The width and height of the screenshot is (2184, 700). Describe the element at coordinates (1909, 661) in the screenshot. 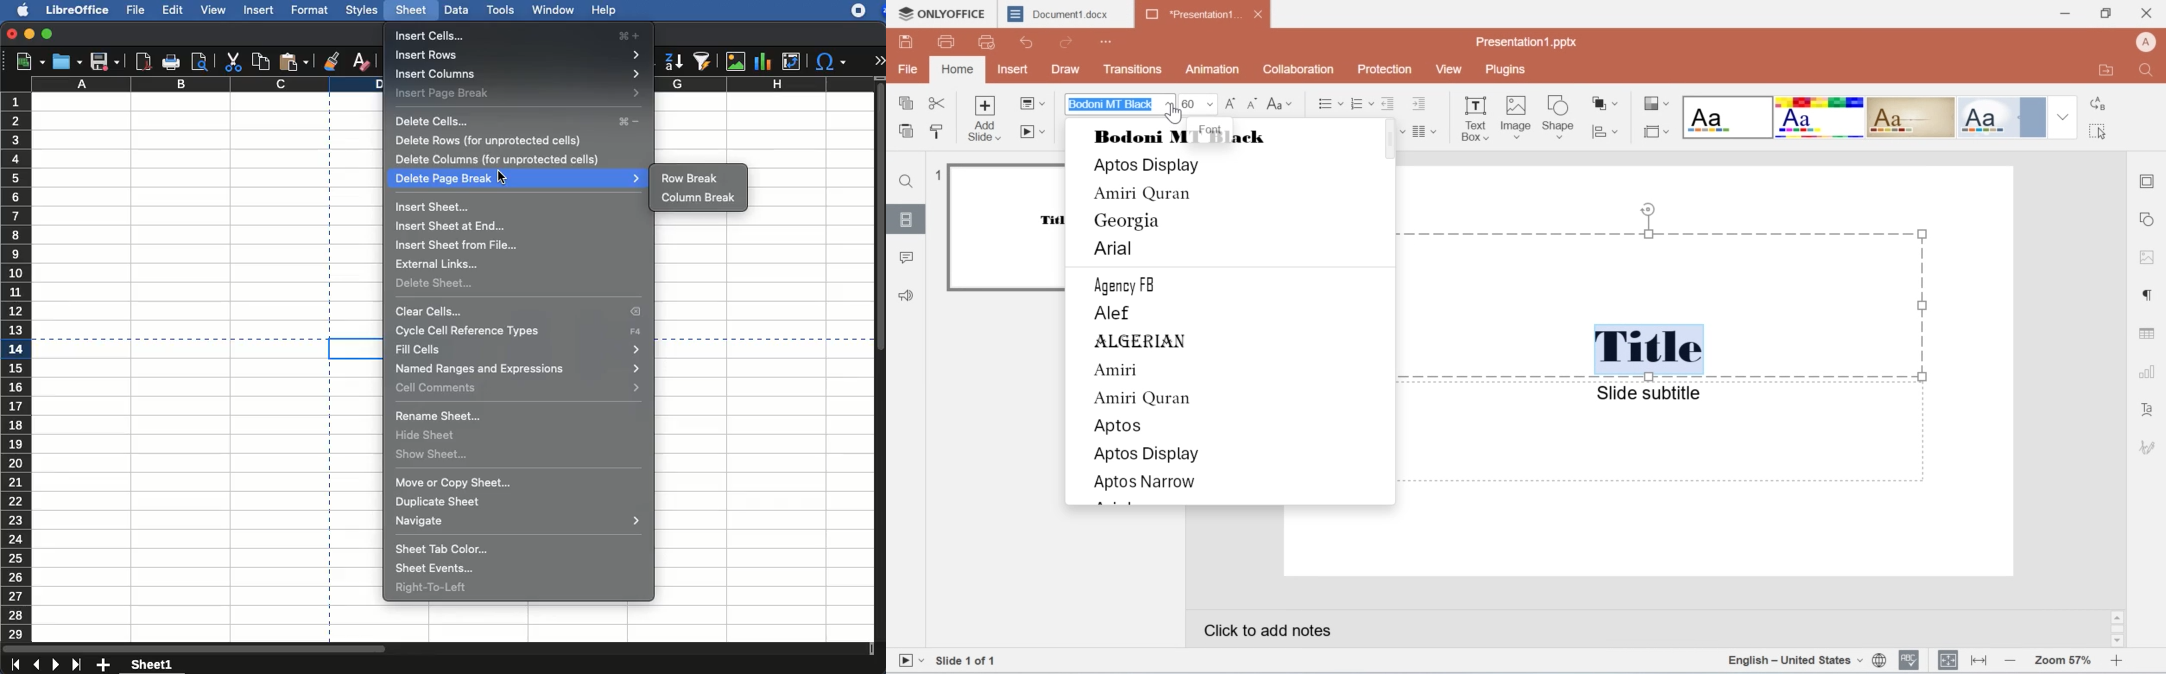

I see `spell check` at that location.